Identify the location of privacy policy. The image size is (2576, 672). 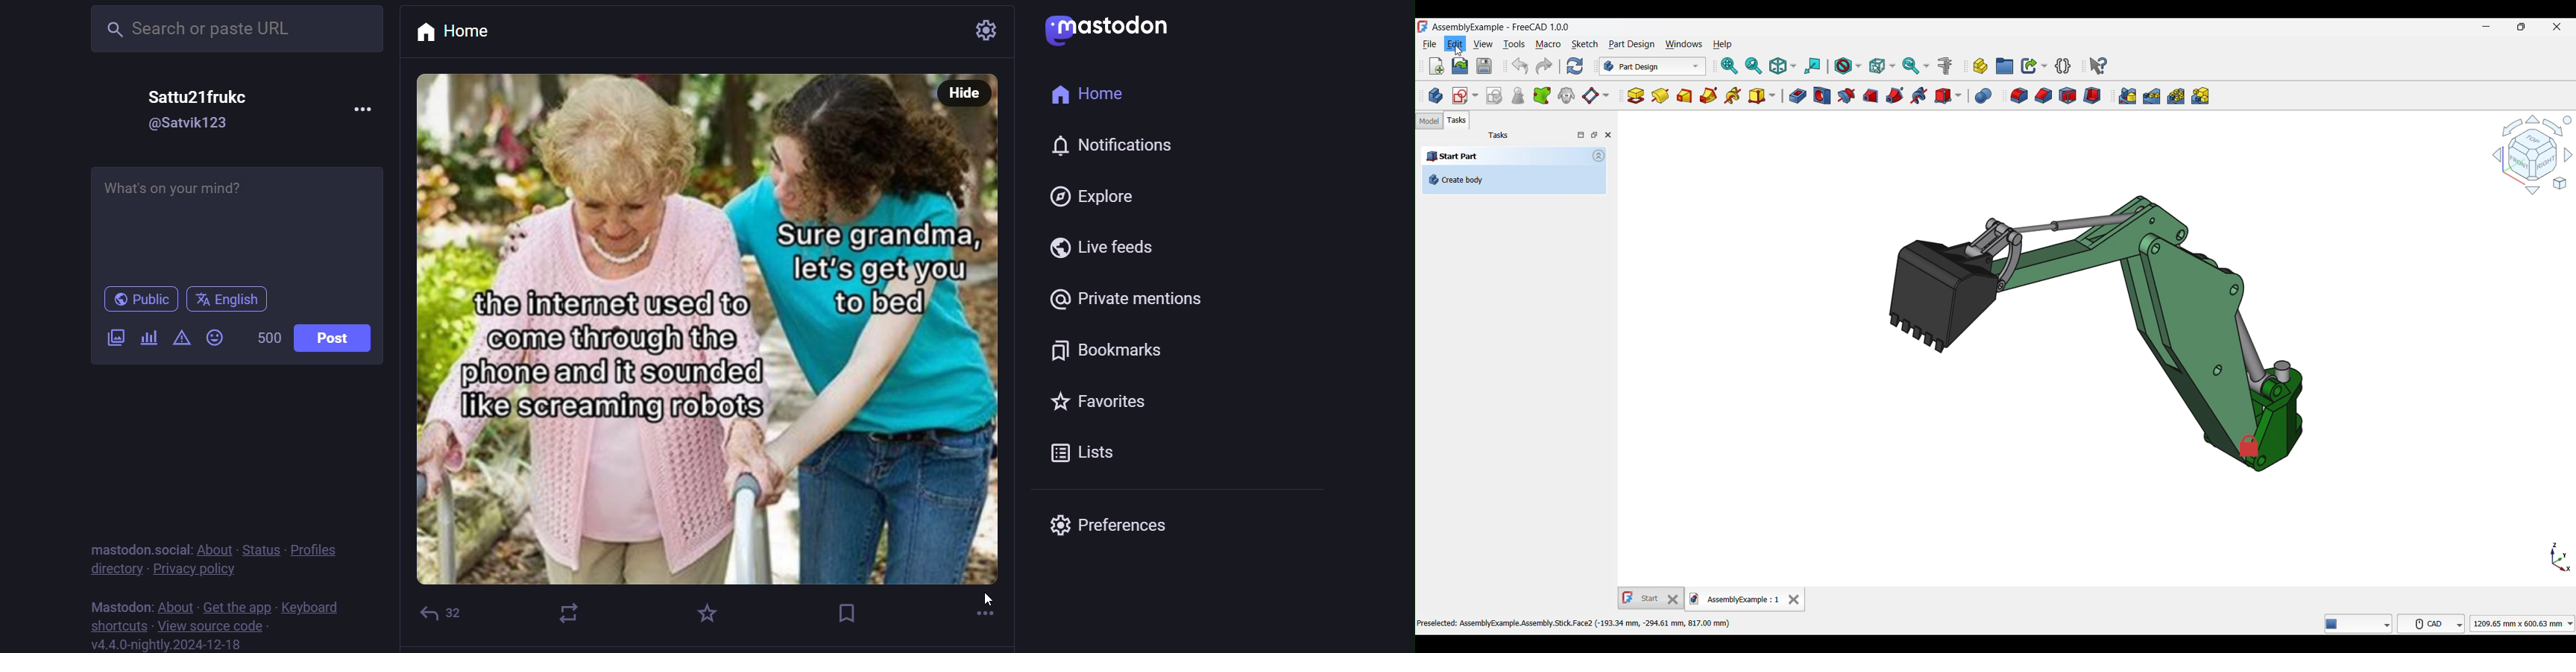
(195, 569).